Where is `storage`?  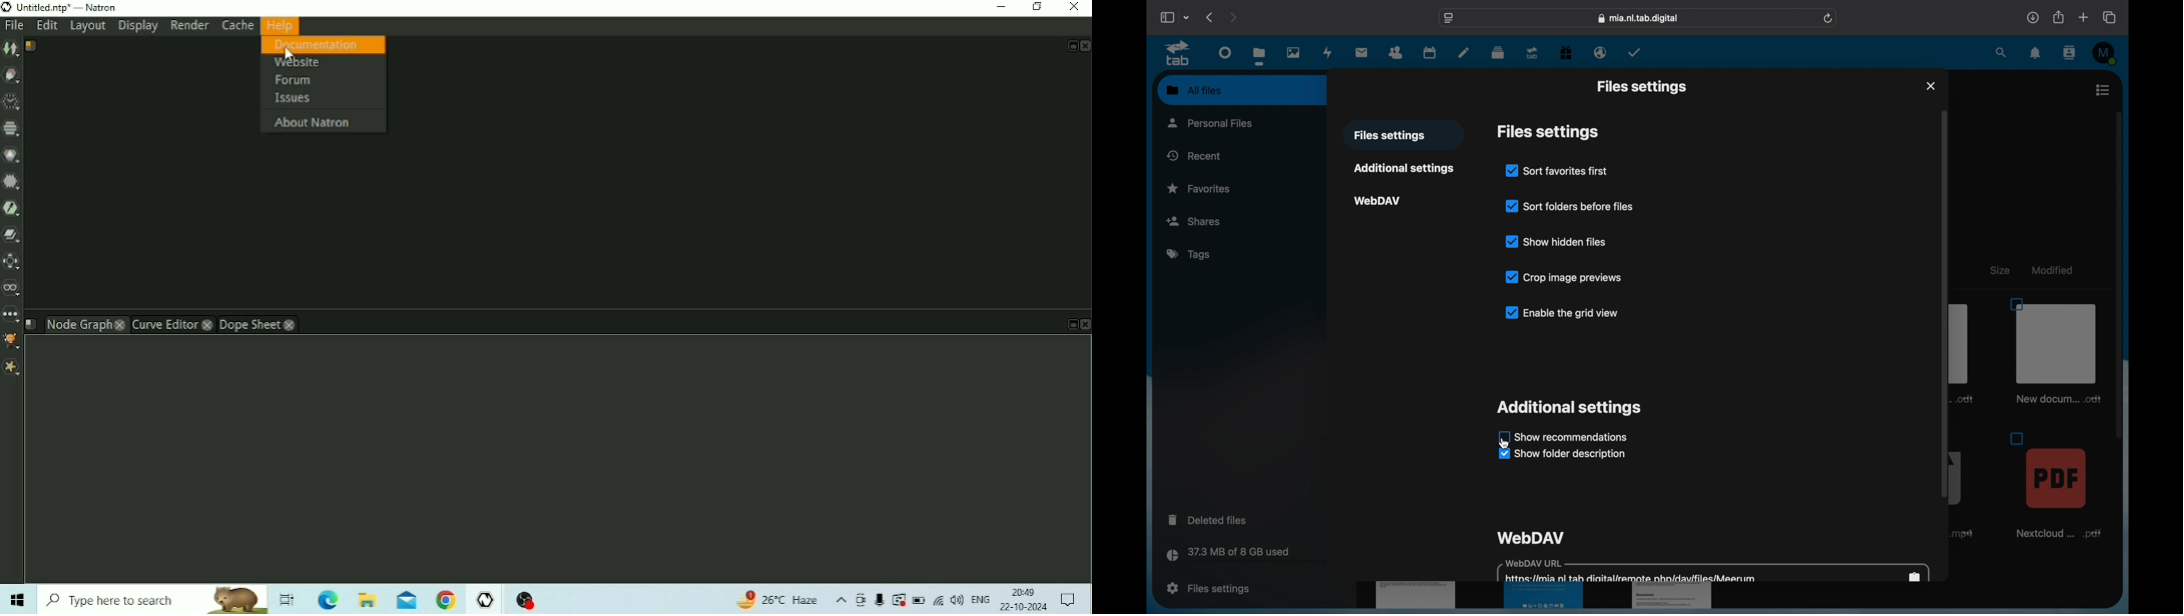
storage is located at coordinates (1251, 556).